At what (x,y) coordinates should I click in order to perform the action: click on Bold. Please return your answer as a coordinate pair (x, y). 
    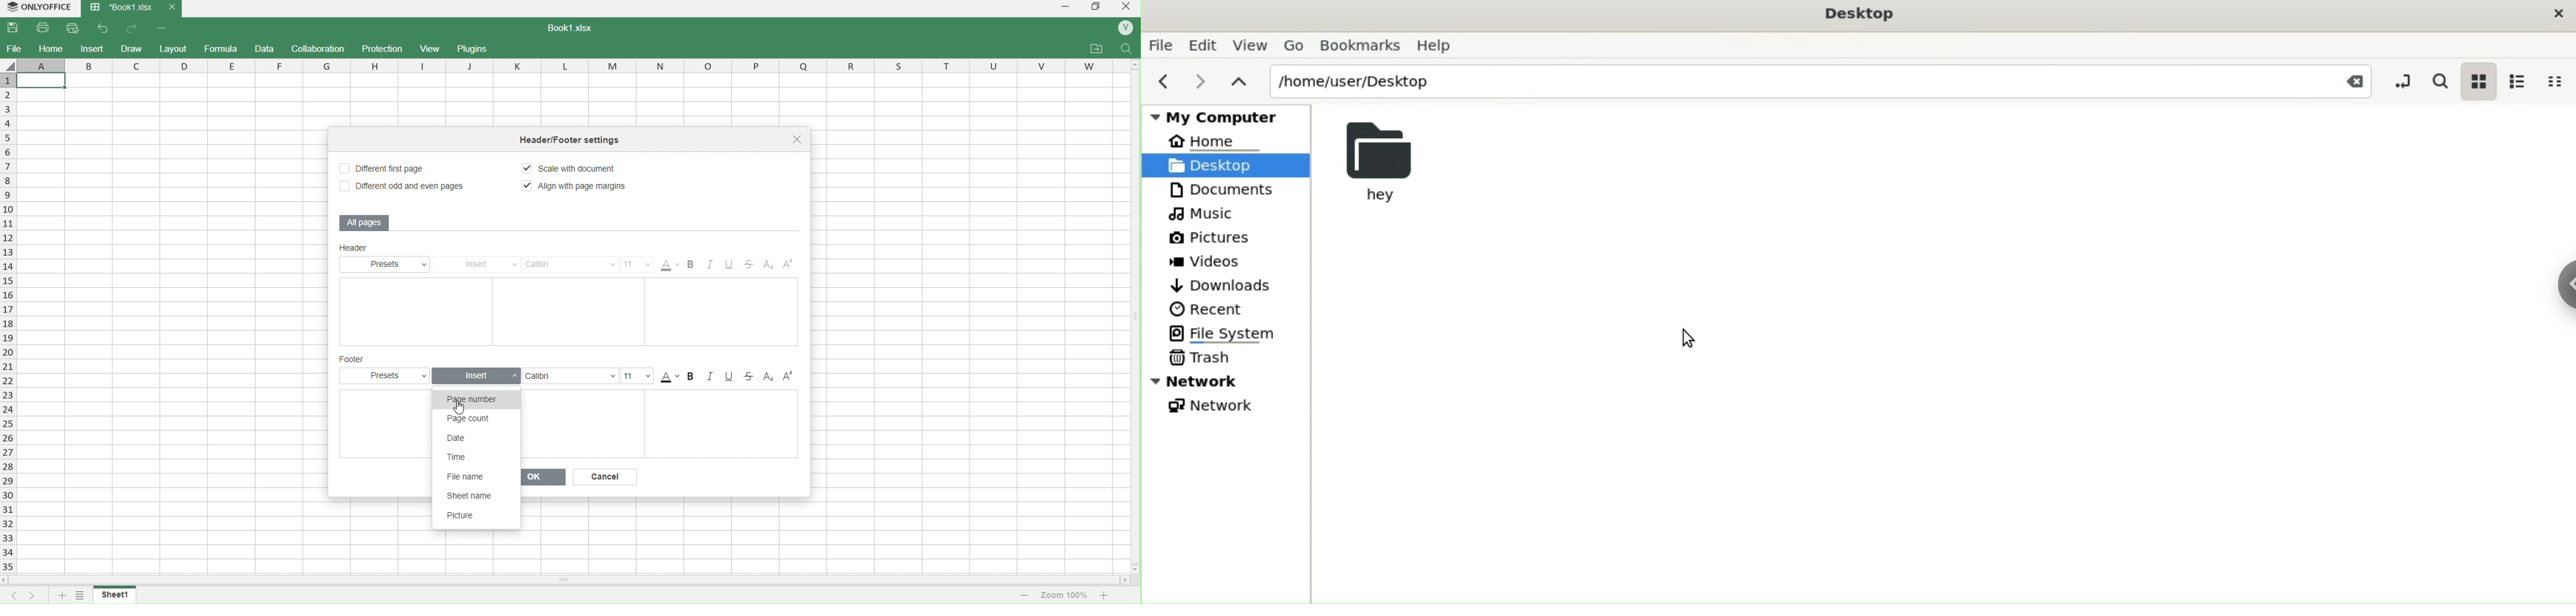
    Looking at the image, I should click on (693, 266).